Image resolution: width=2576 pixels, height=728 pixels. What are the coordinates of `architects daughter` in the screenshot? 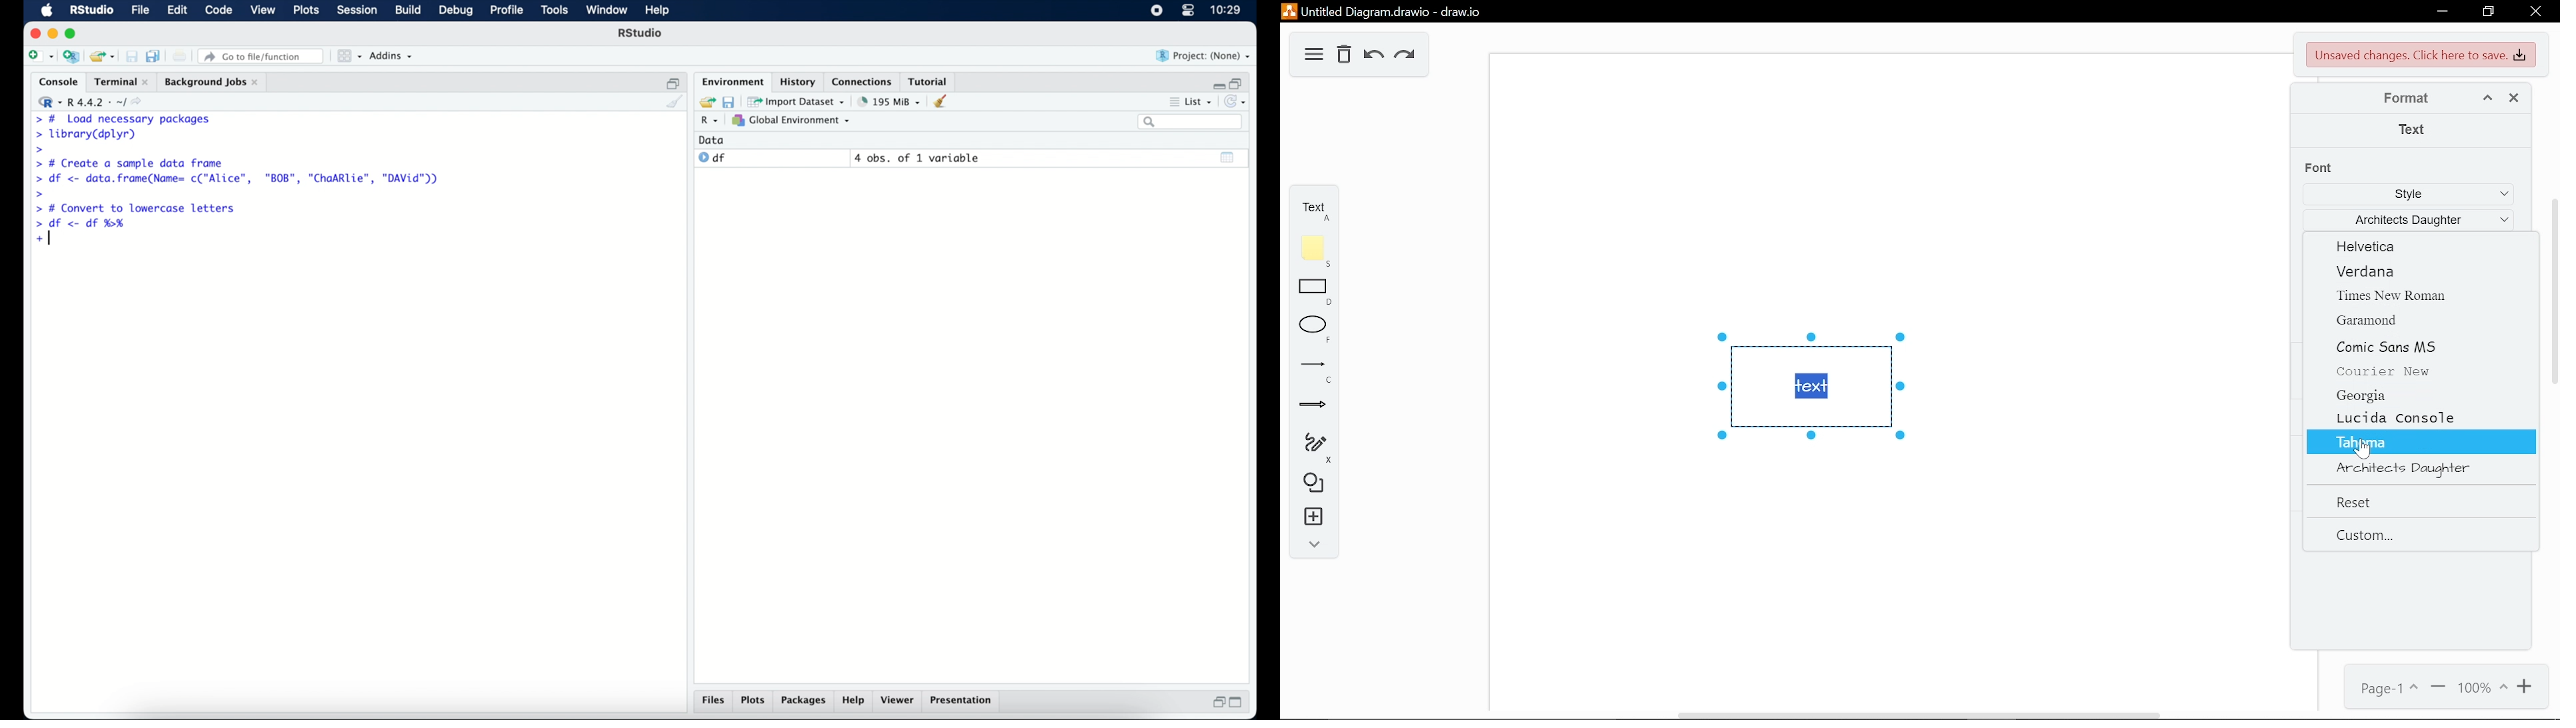 It's located at (2420, 467).